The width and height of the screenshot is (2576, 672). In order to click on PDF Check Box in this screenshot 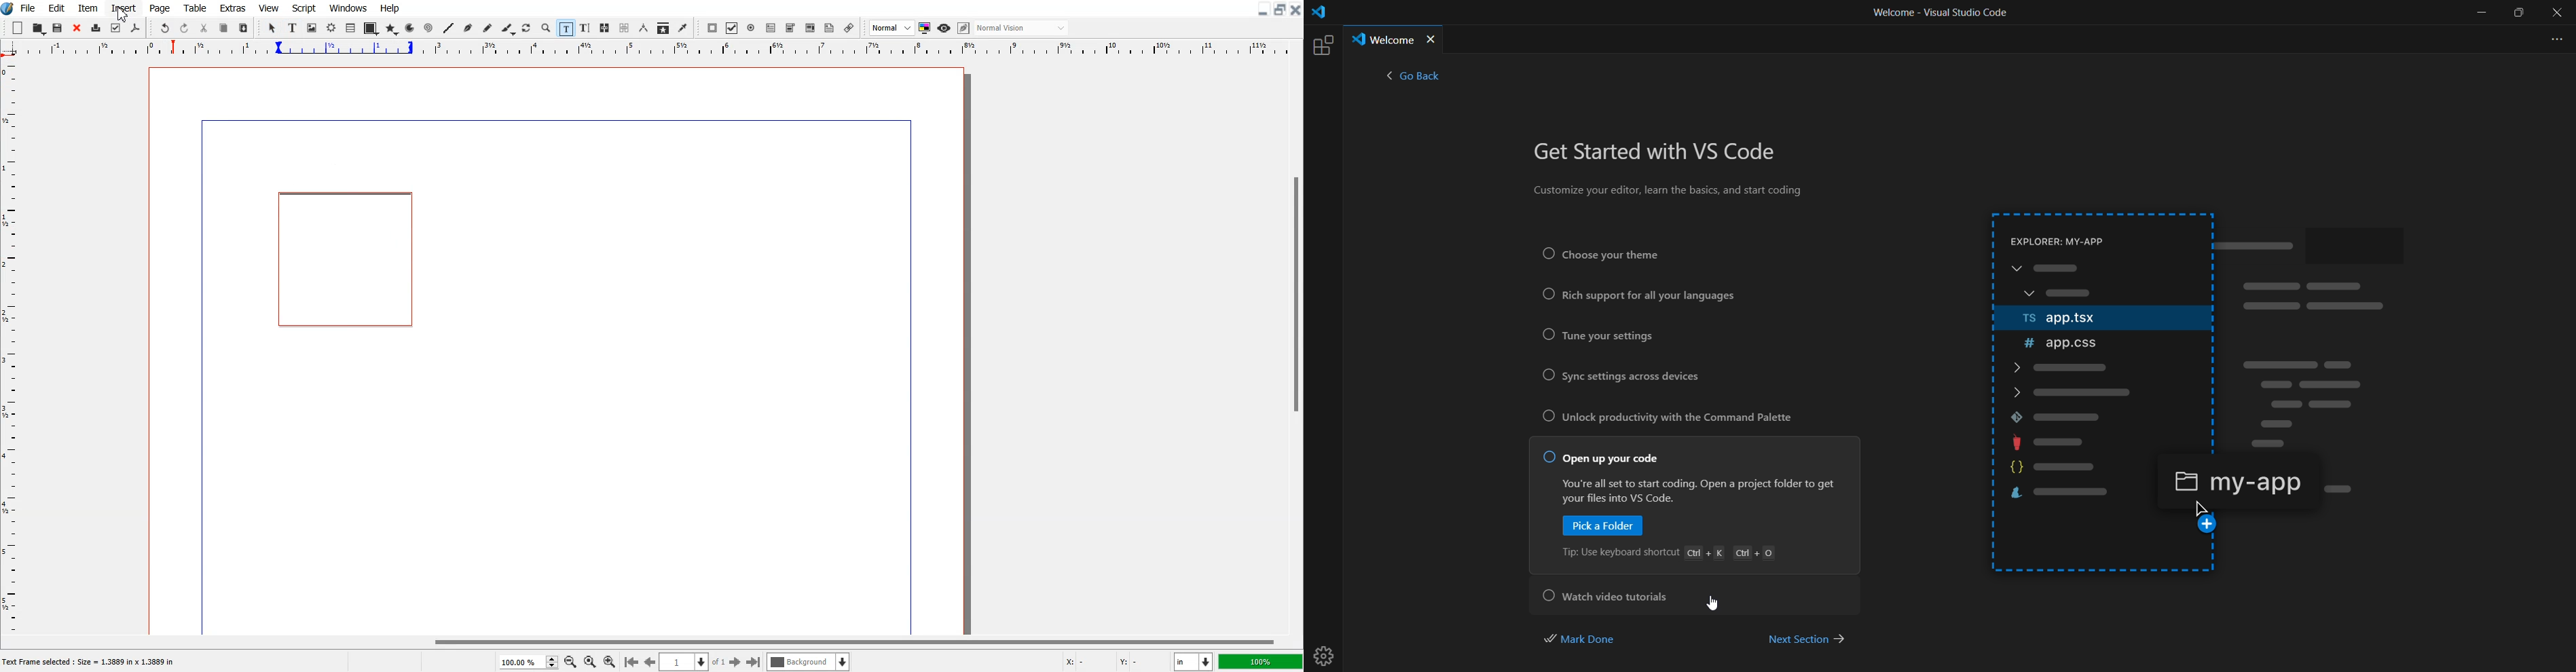, I will do `click(732, 29)`.